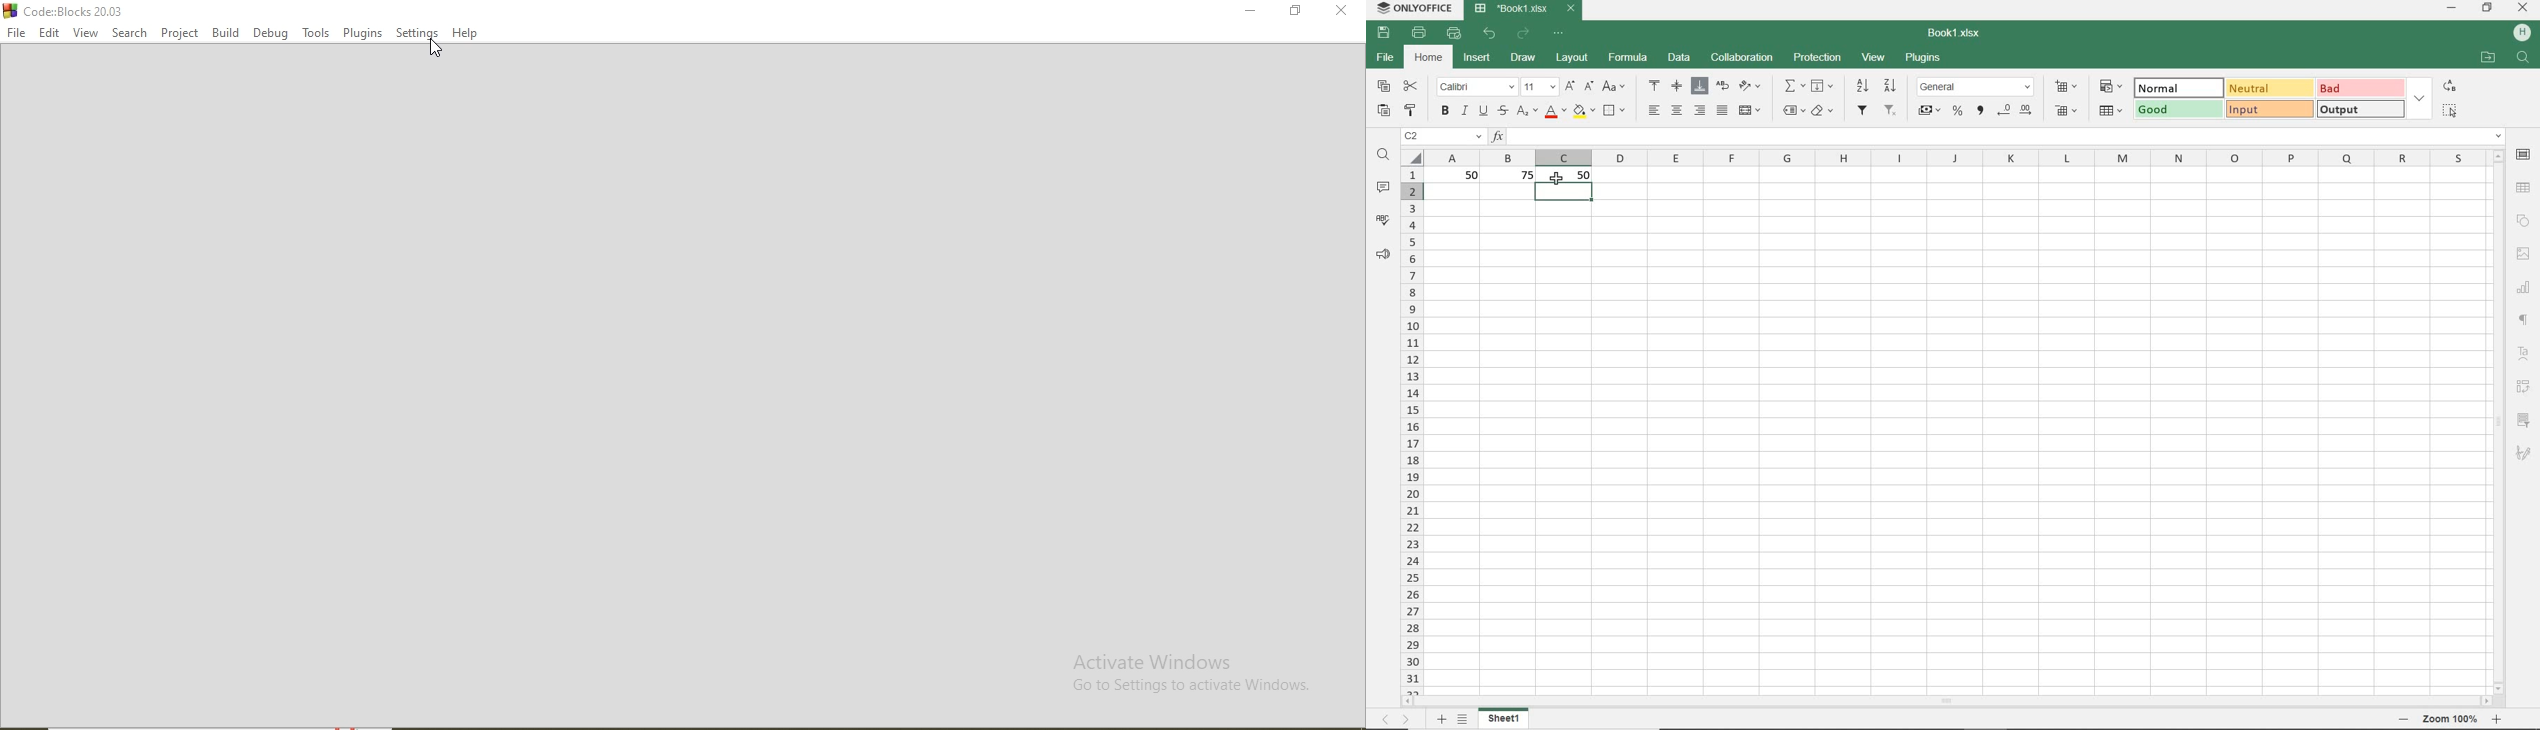 The height and width of the screenshot is (756, 2548). What do you see at coordinates (1981, 112) in the screenshot?
I see `comma style` at bounding box center [1981, 112].